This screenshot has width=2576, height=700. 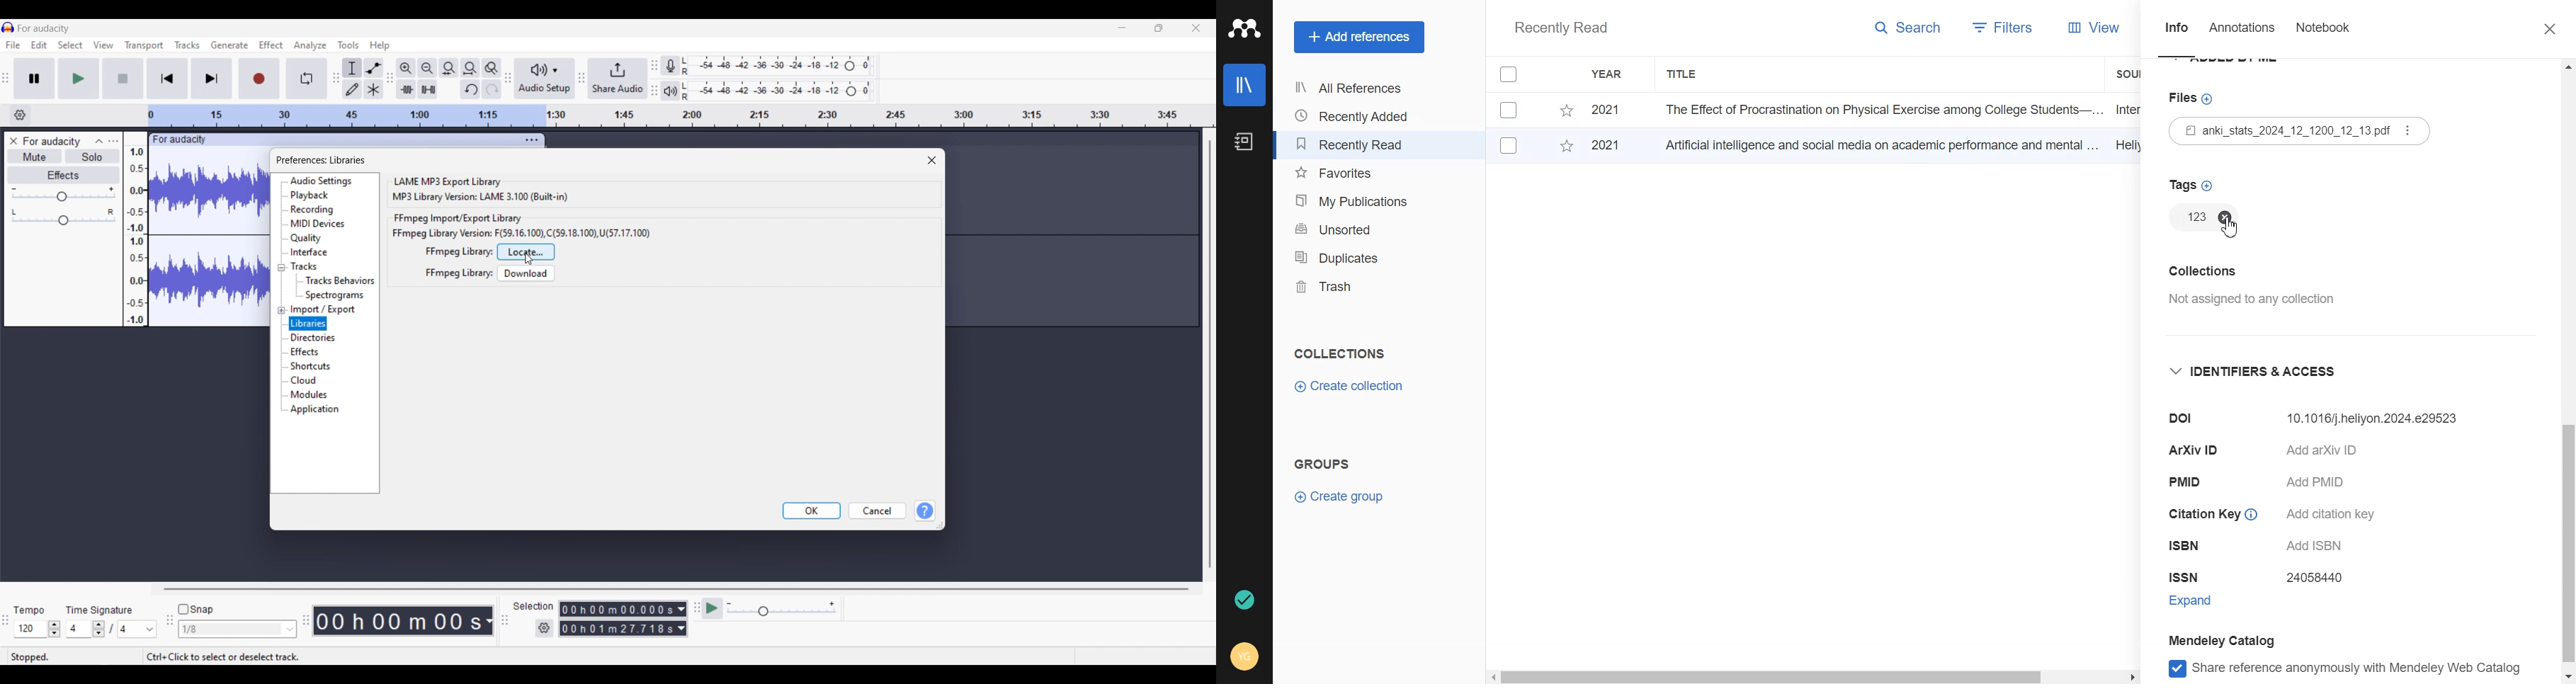 What do you see at coordinates (2322, 30) in the screenshot?
I see `Notebook` at bounding box center [2322, 30].